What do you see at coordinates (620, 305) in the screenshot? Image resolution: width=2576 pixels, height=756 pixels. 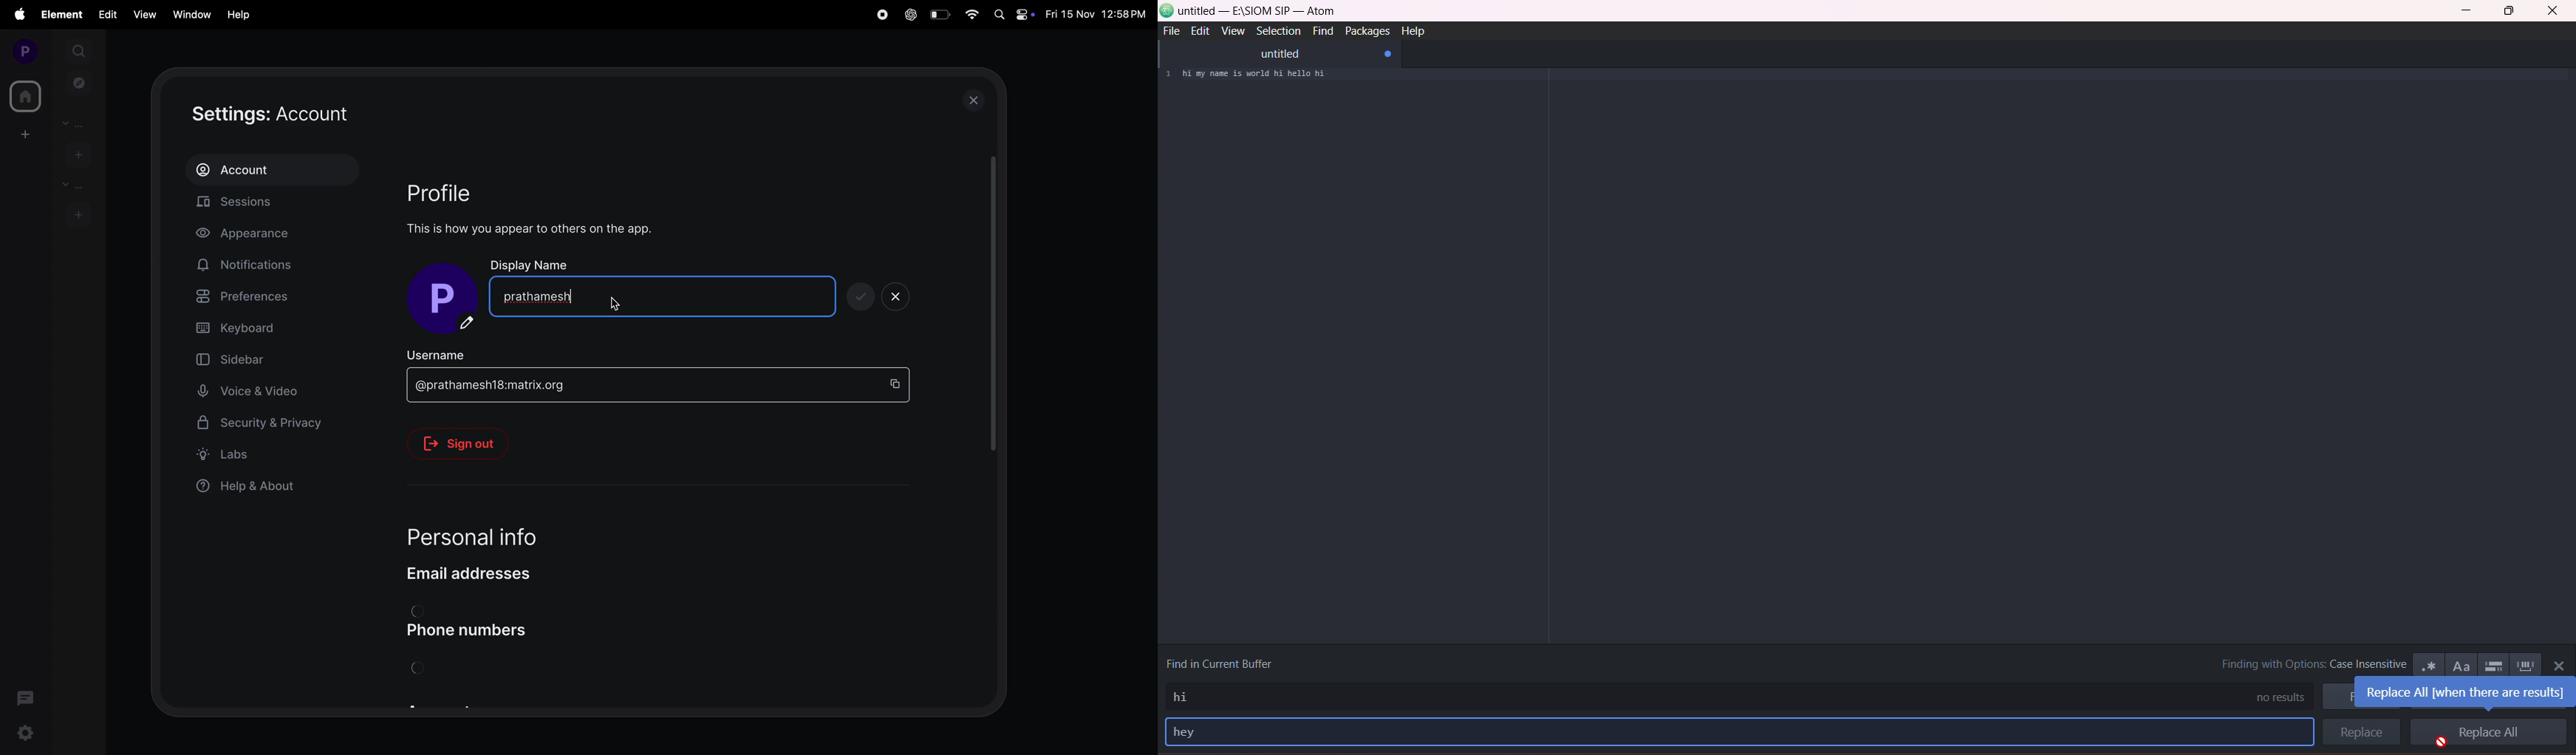 I see `cursor` at bounding box center [620, 305].